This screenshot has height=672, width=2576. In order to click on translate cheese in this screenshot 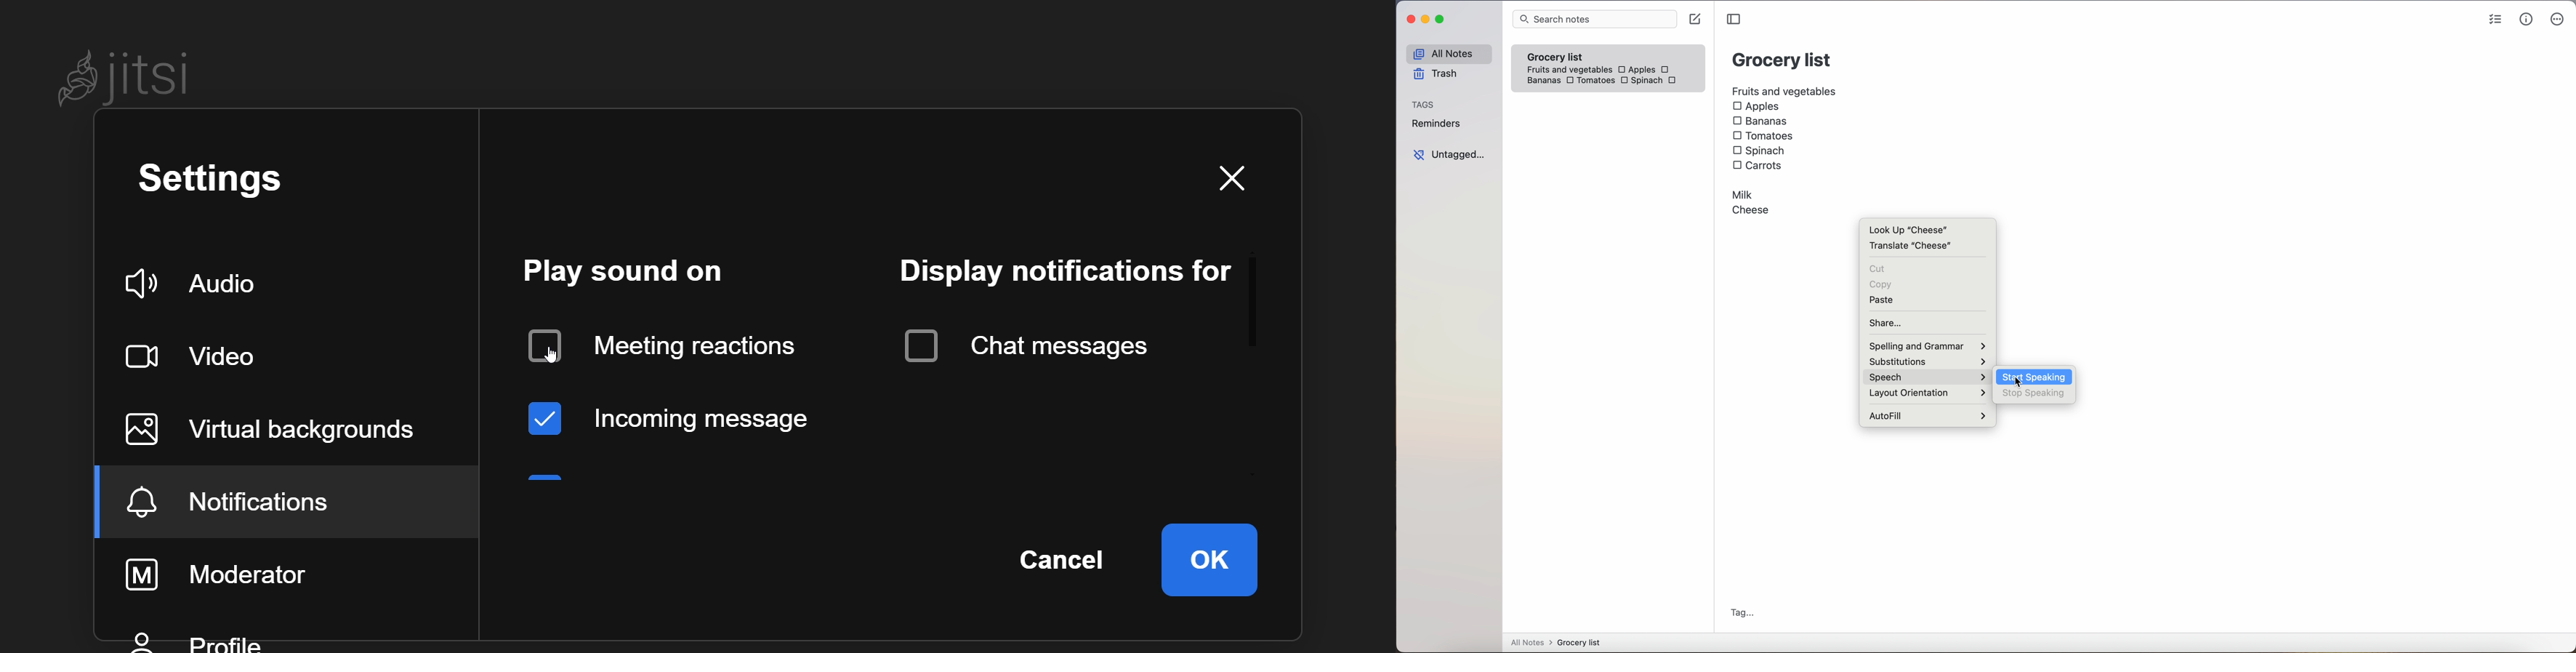, I will do `click(1913, 248)`.